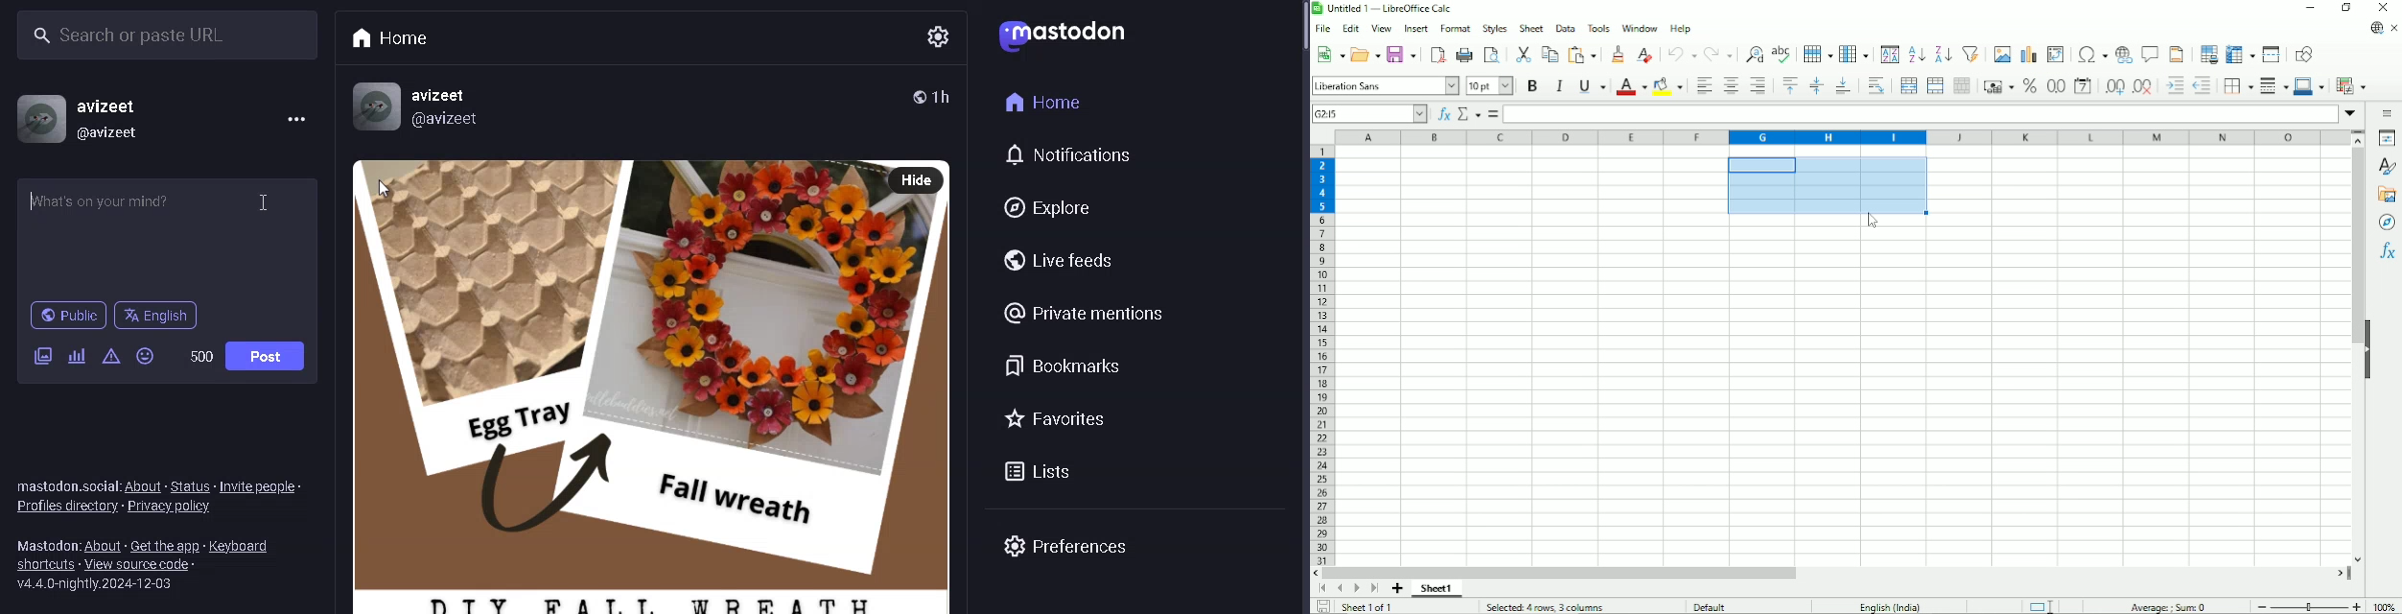 The width and height of the screenshot is (2408, 616). What do you see at coordinates (1398, 589) in the screenshot?
I see `Add sheet` at bounding box center [1398, 589].